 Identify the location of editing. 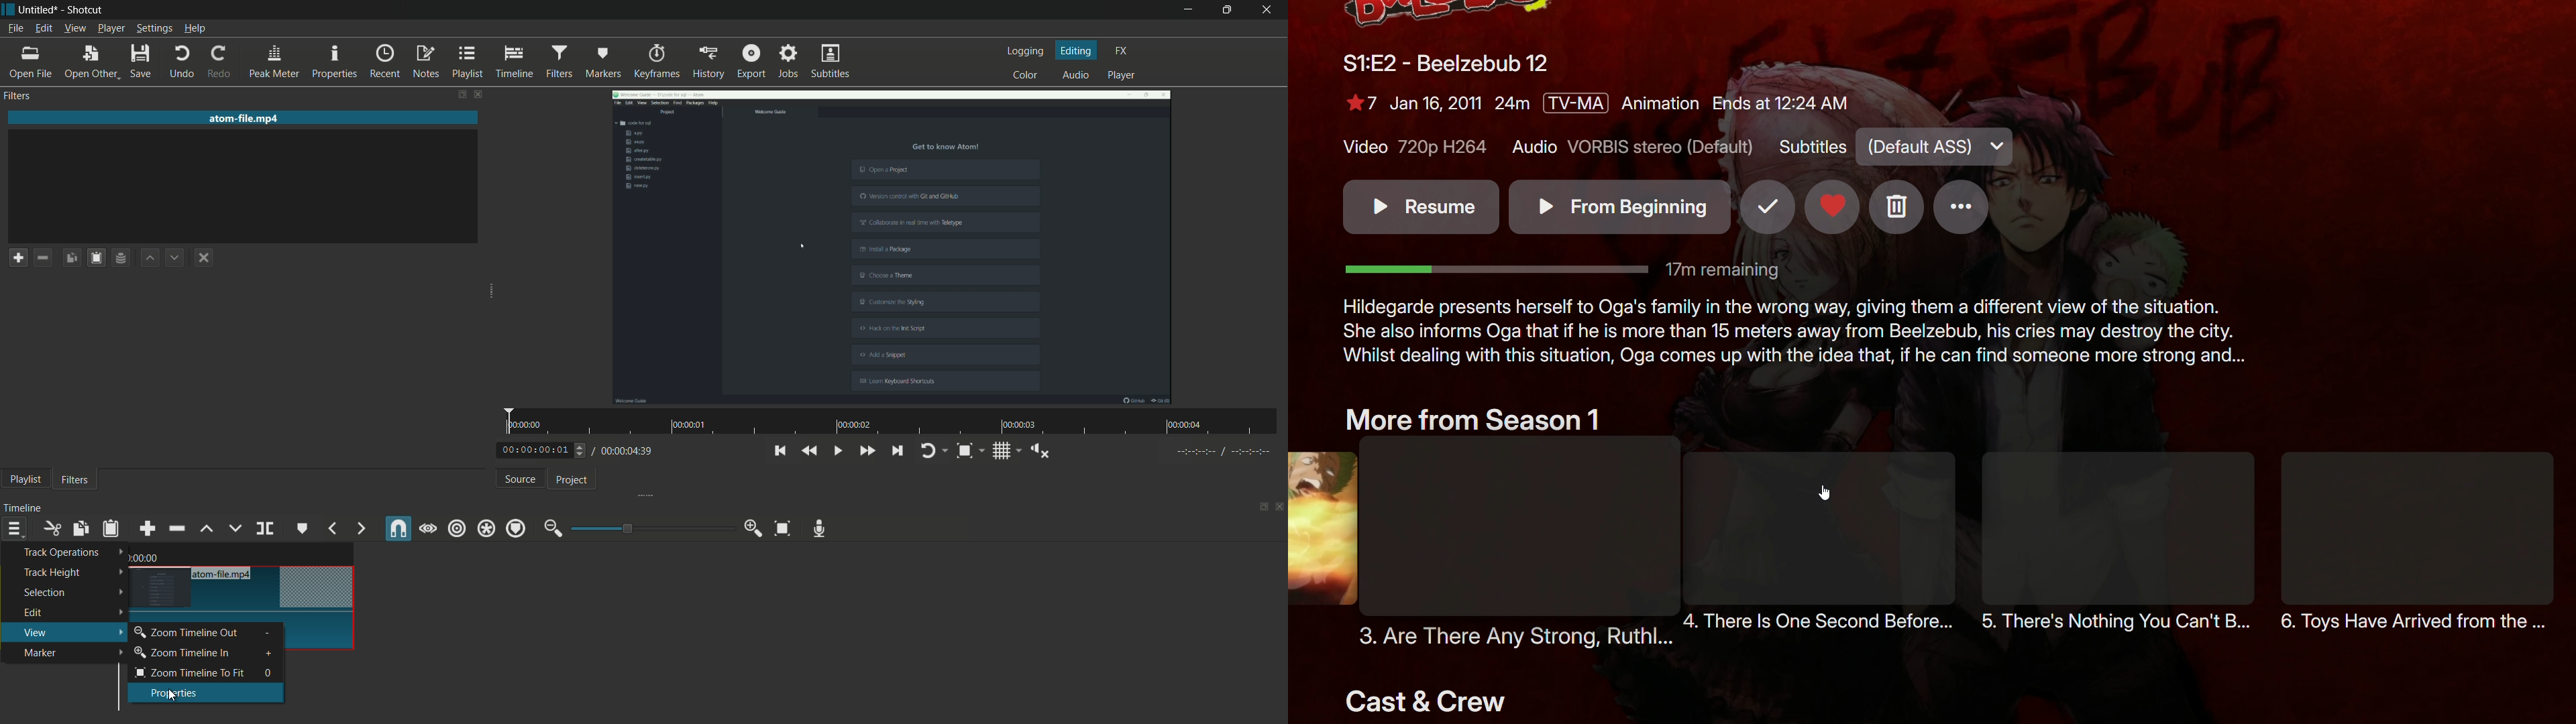
(1076, 50).